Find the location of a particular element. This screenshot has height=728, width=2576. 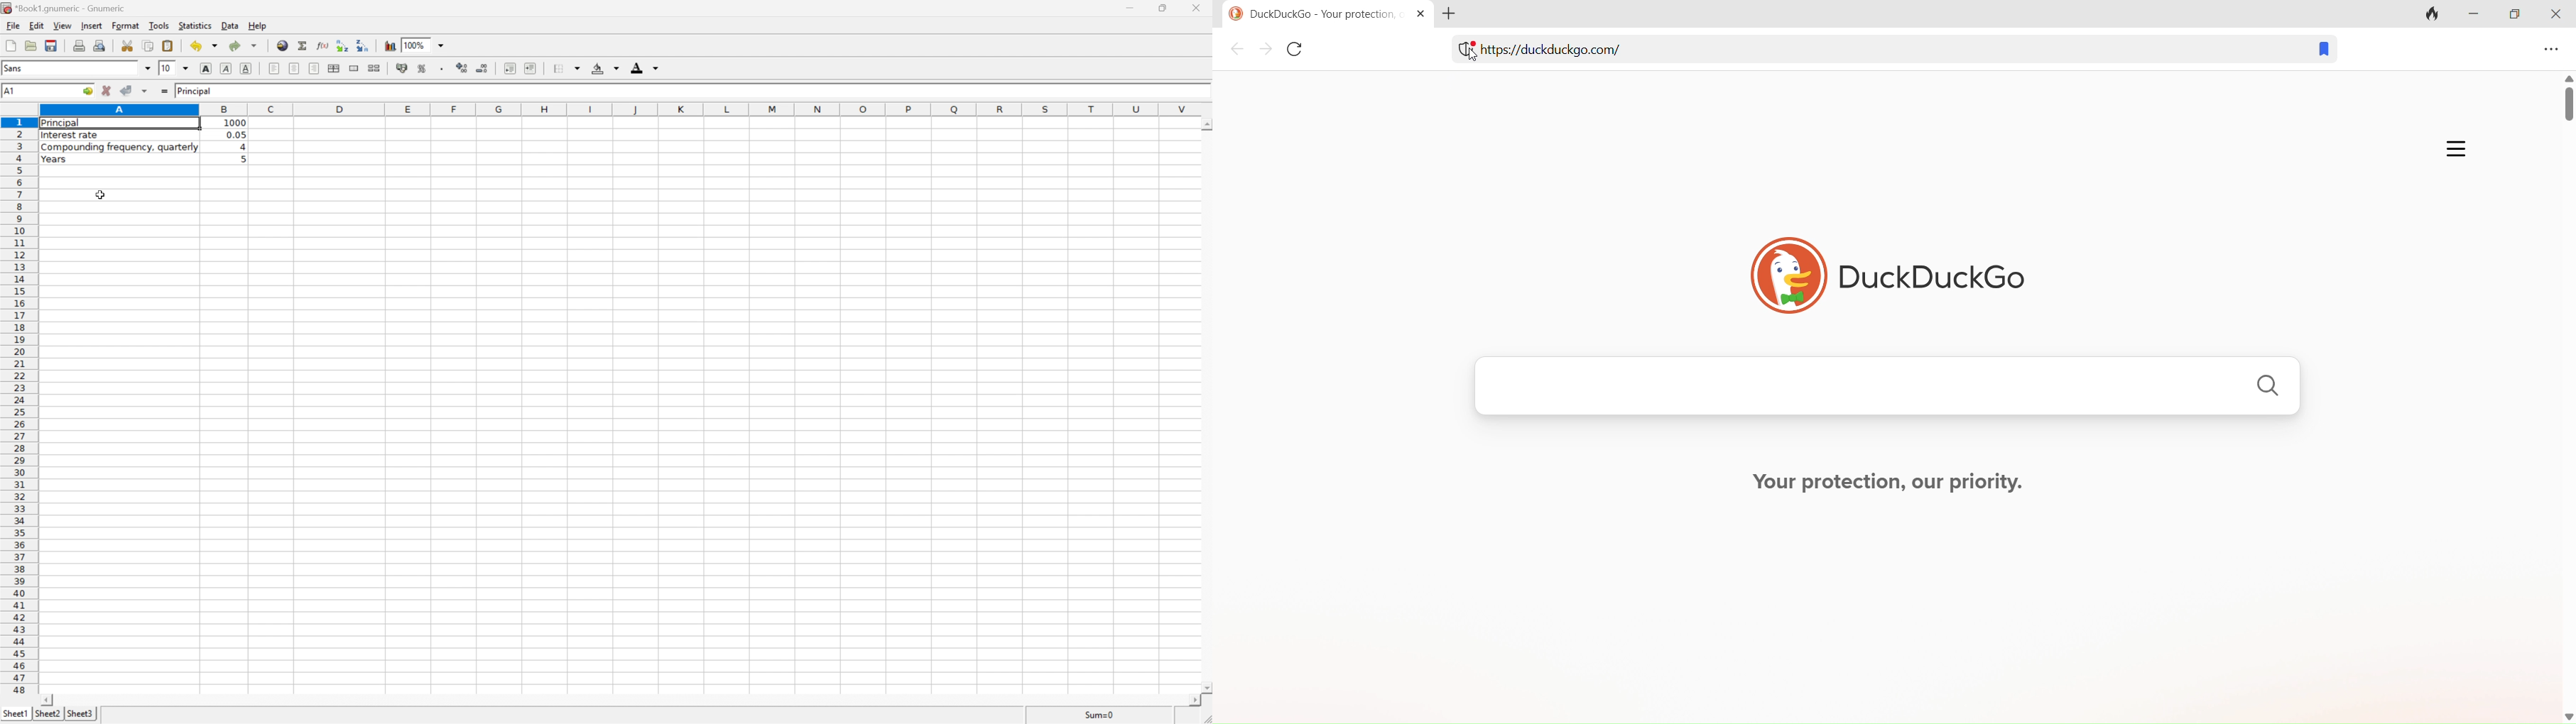

Your protection, our priority. is located at coordinates (1893, 484).